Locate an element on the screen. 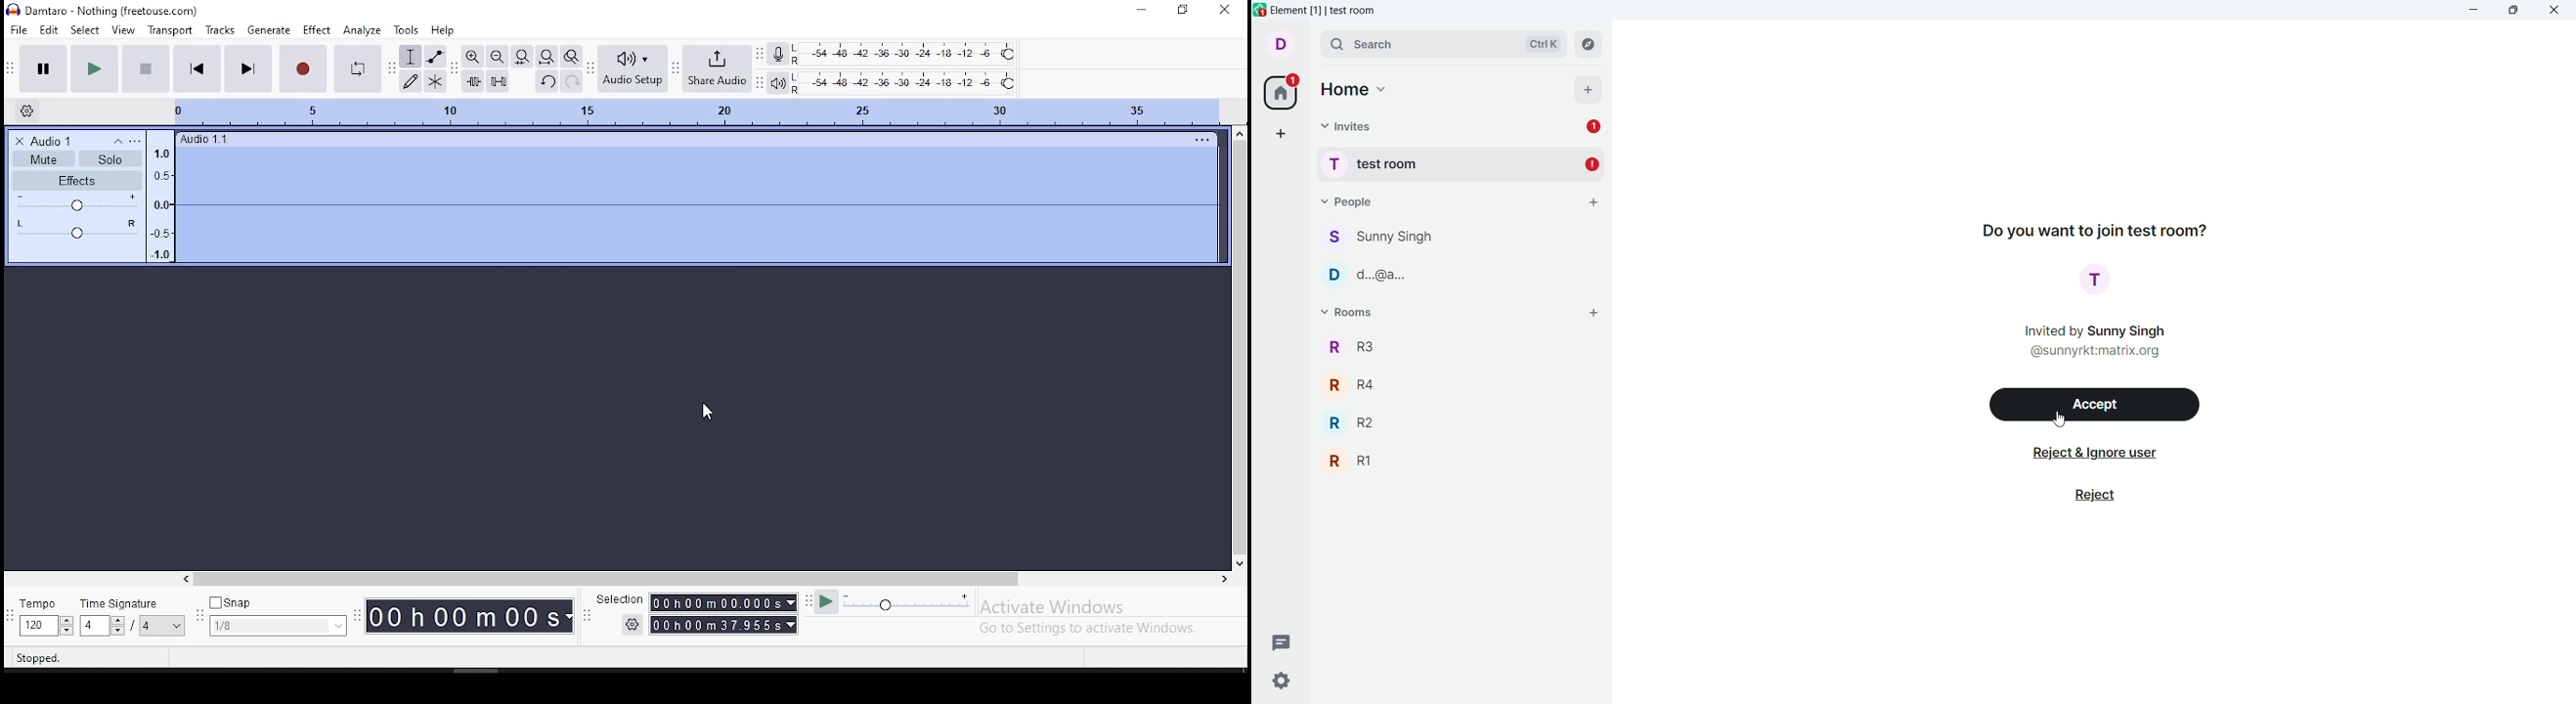 The image size is (2576, 728). playback meter is located at coordinates (776, 84).